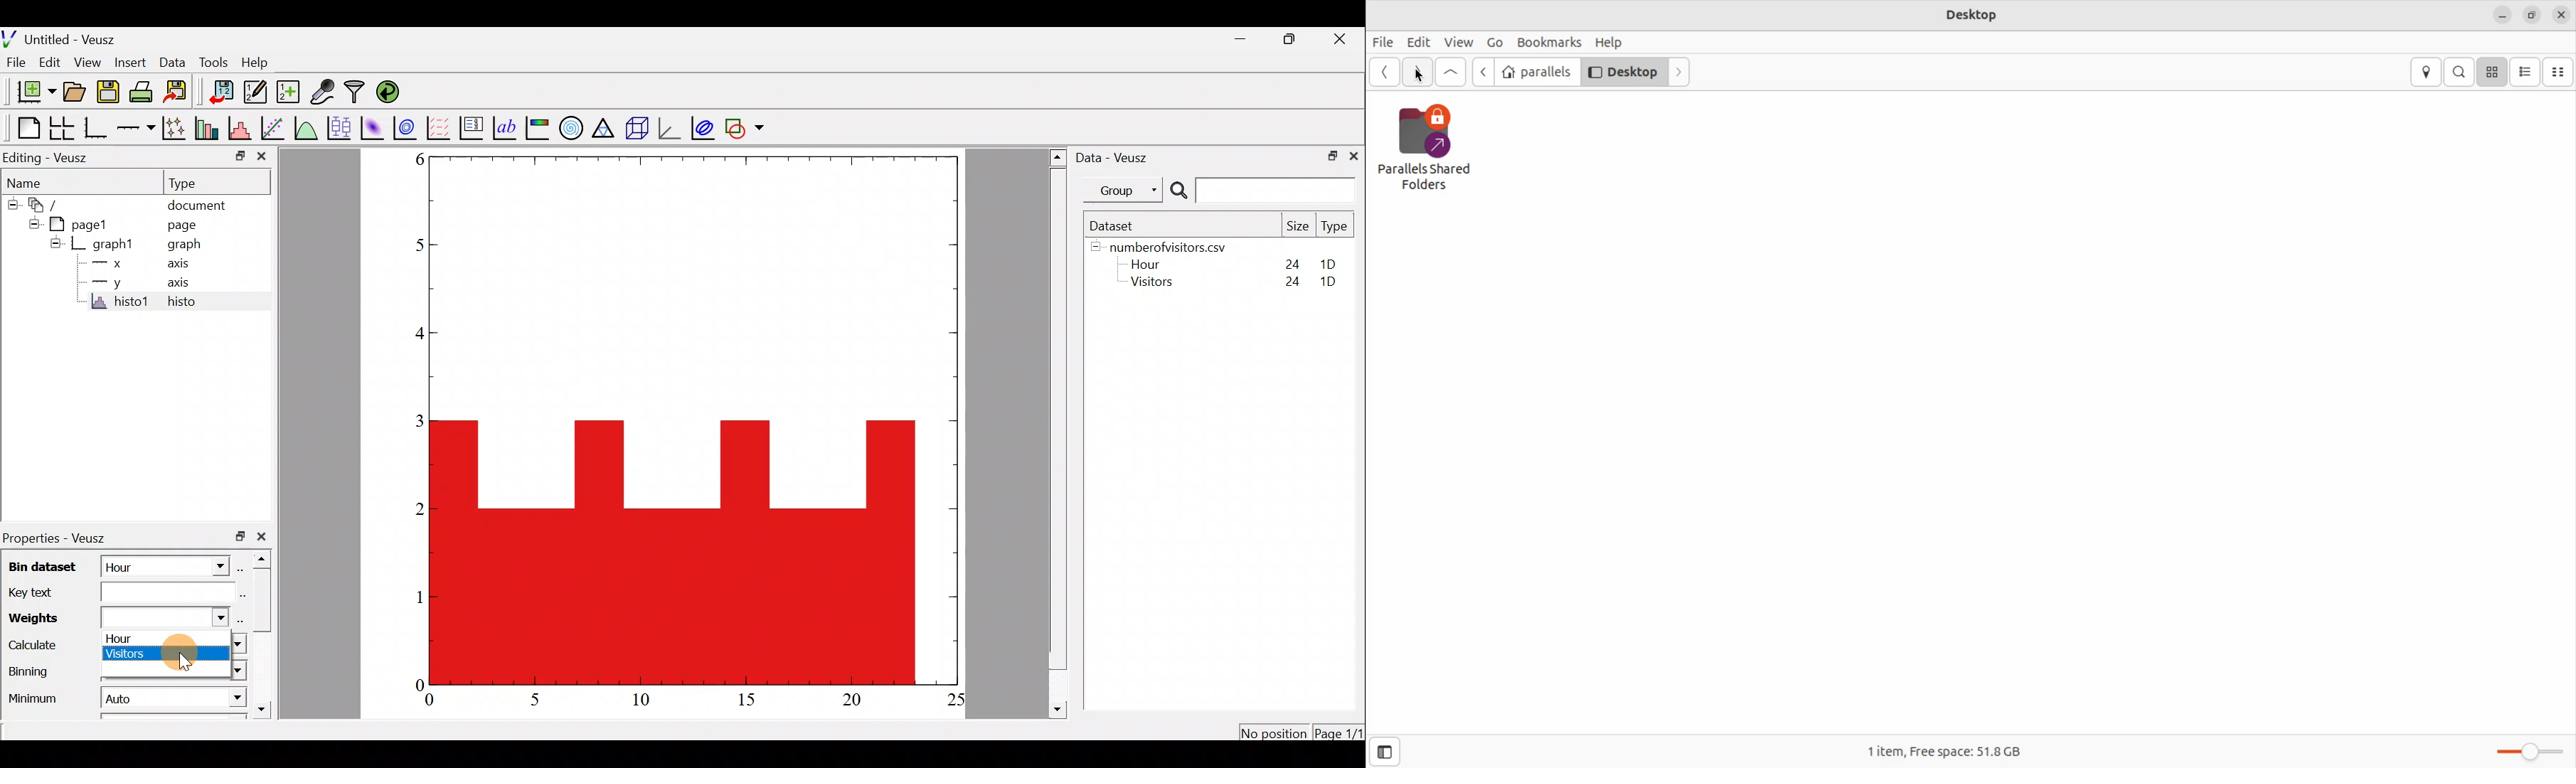  Describe the element at coordinates (1289, 282) in the screenshot. I see `24` at that location.